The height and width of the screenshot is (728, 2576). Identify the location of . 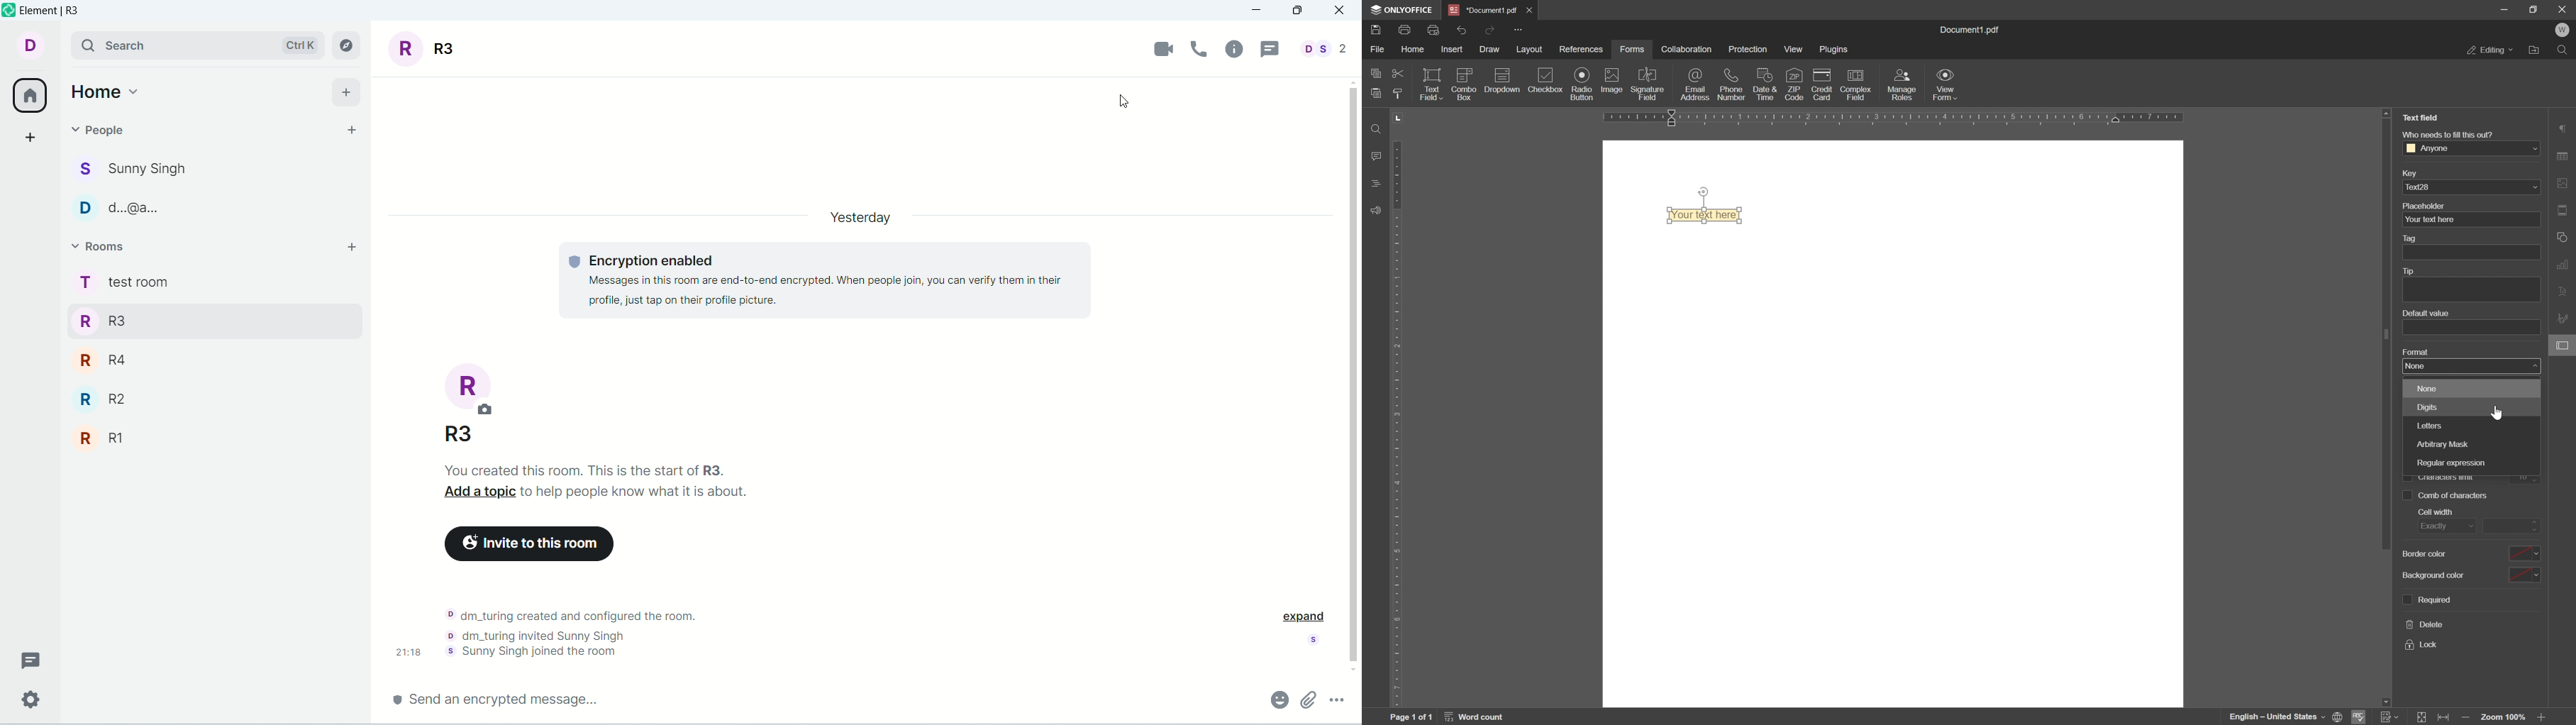
(458, 431).